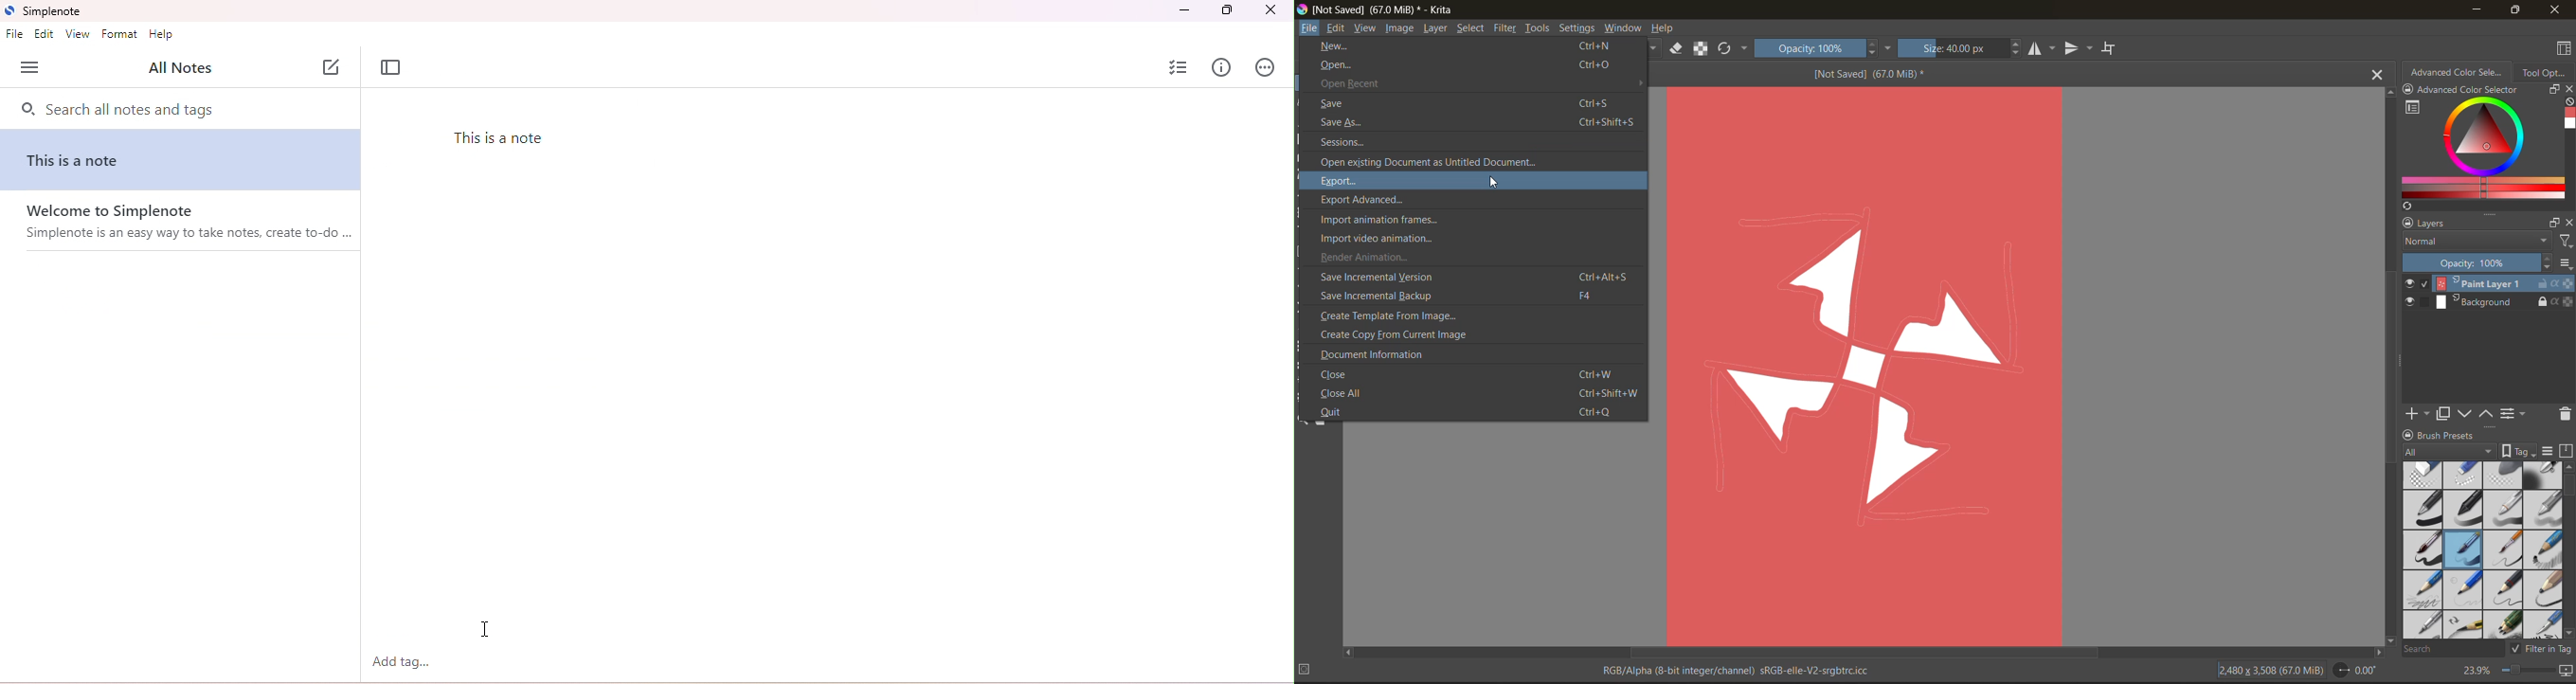  I want to click on view, so click(77, 34).